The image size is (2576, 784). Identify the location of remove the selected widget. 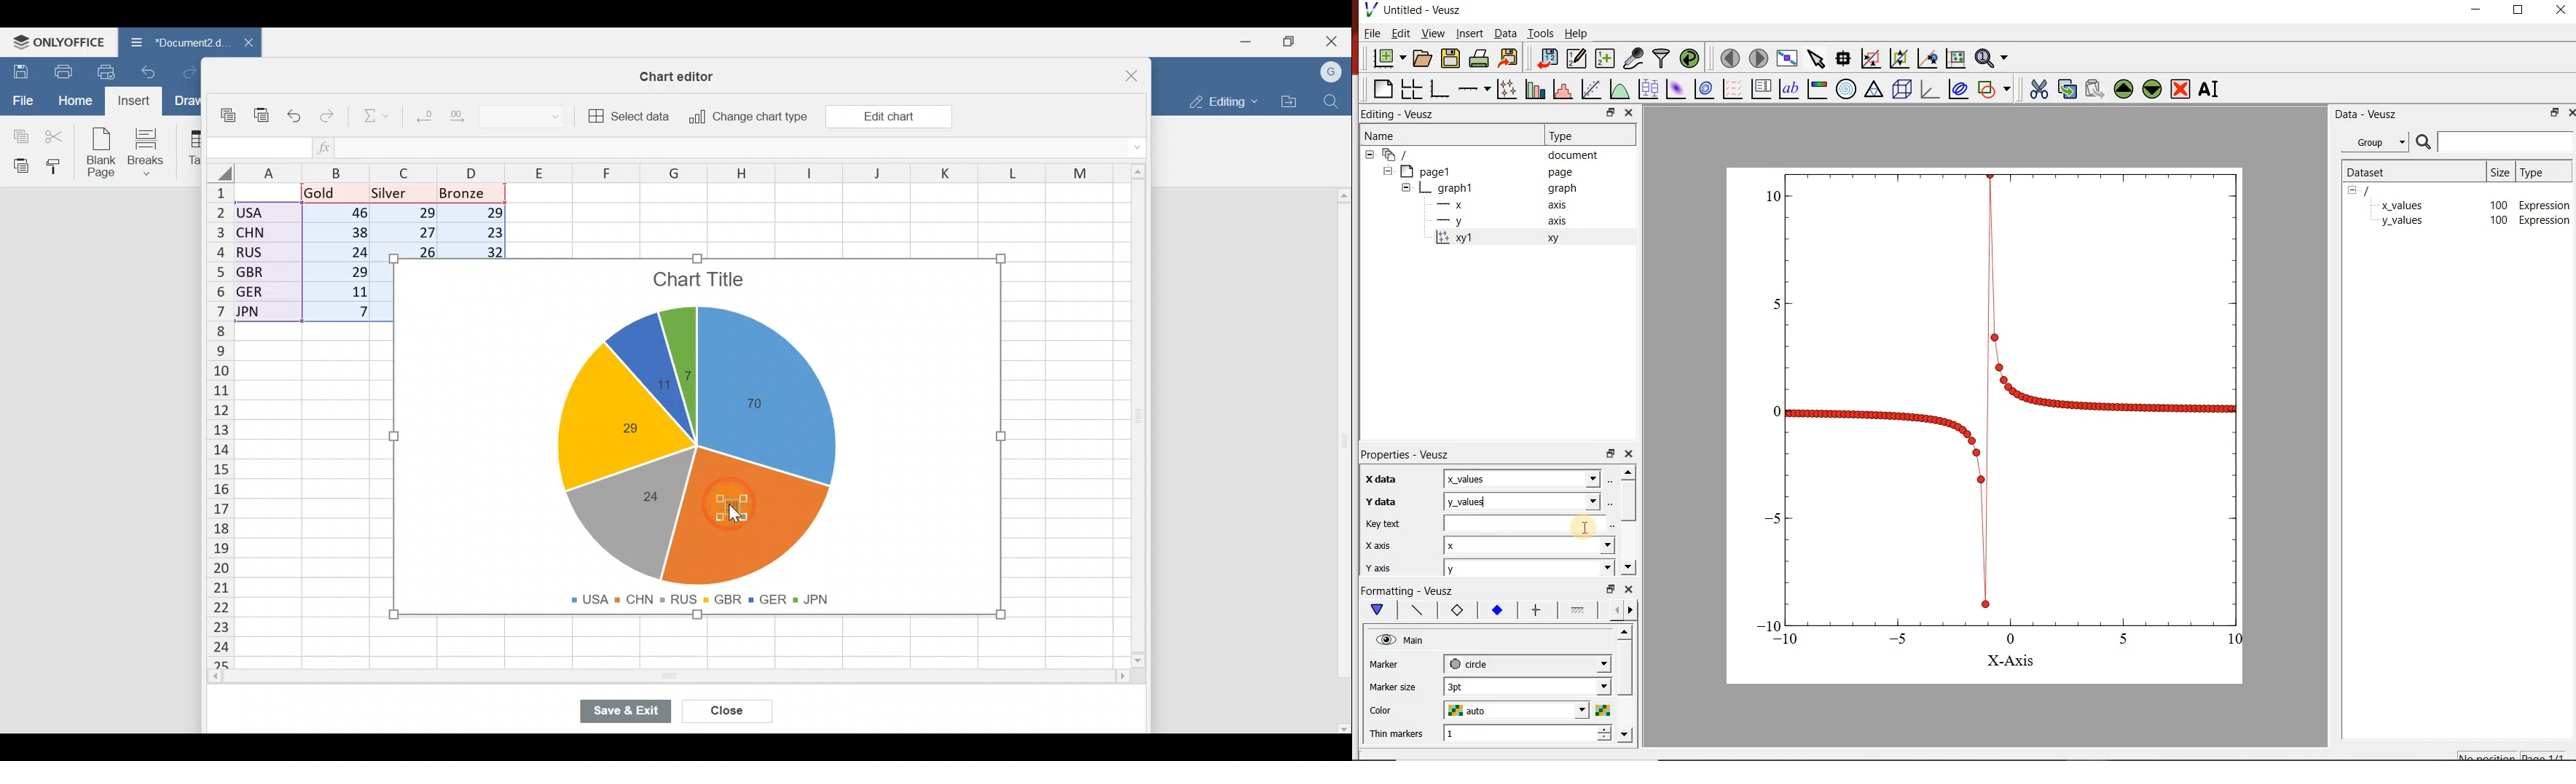
(2180, 91).